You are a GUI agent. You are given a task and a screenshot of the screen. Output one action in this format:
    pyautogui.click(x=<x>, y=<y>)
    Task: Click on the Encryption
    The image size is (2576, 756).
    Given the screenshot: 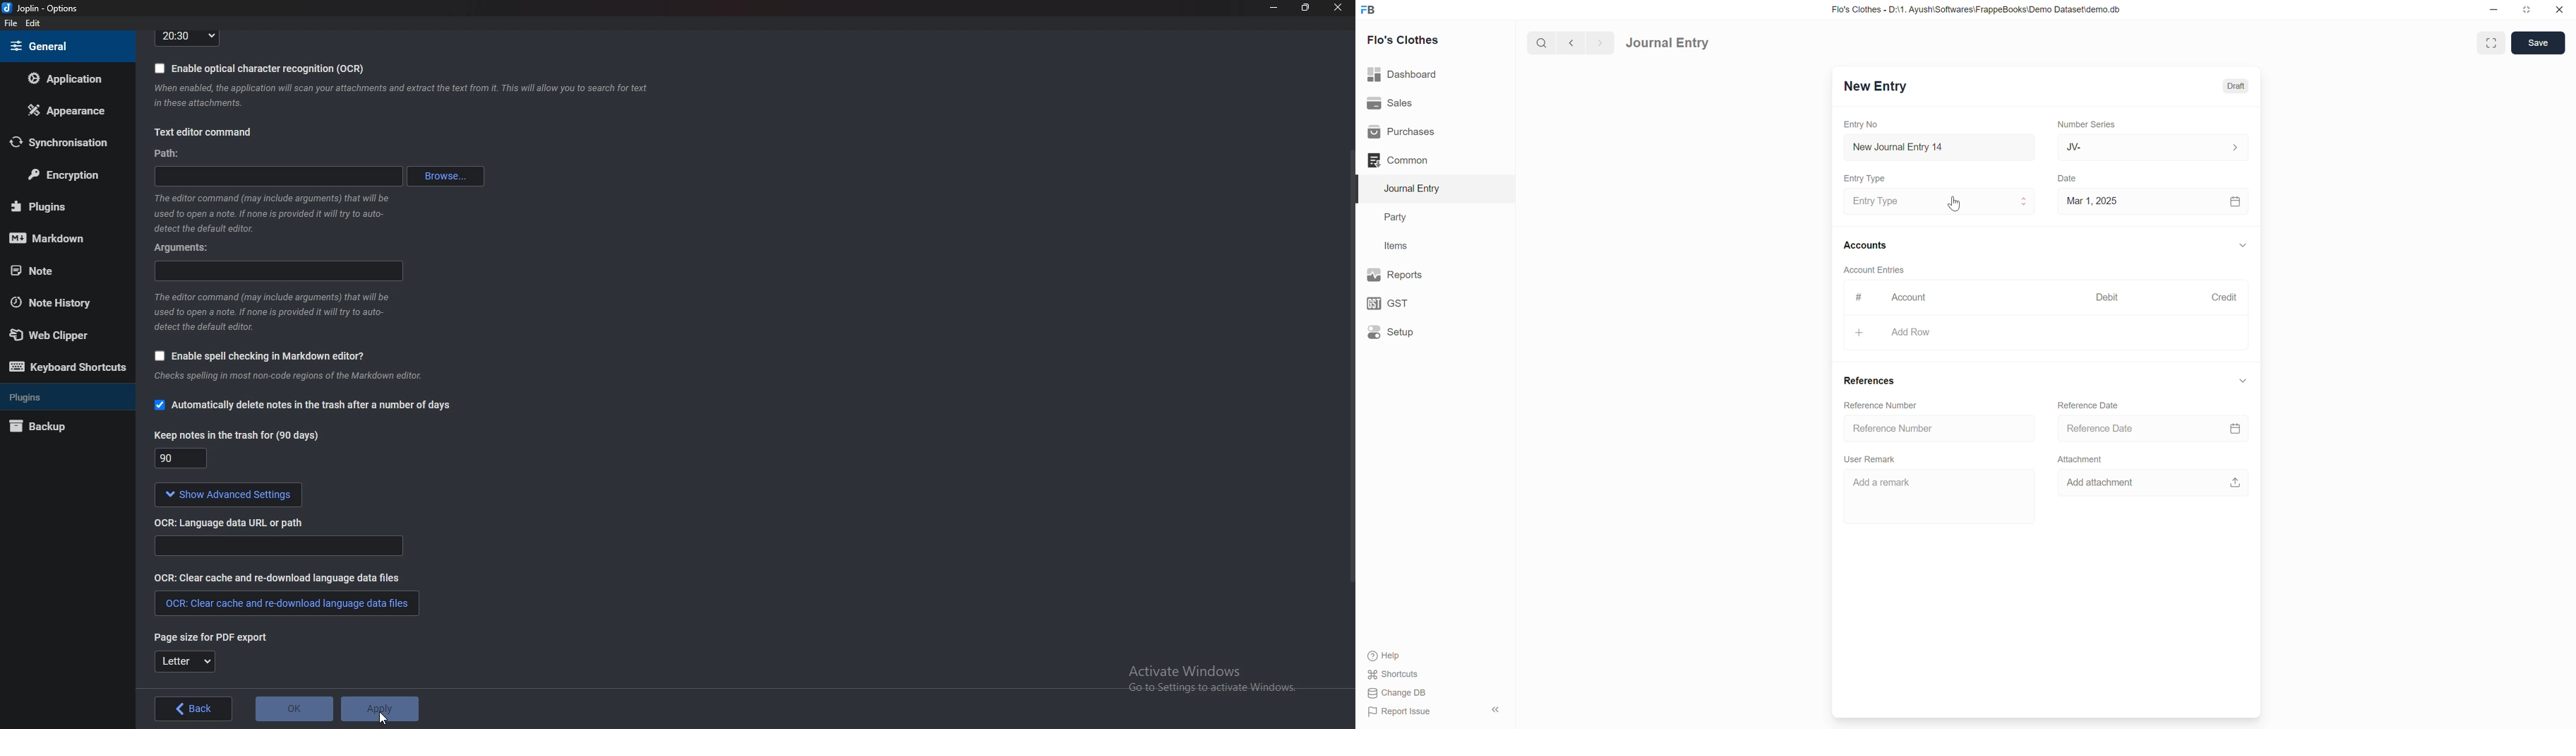 What is the action you would take?
    pyautogui.click(x=65, y=176)
    